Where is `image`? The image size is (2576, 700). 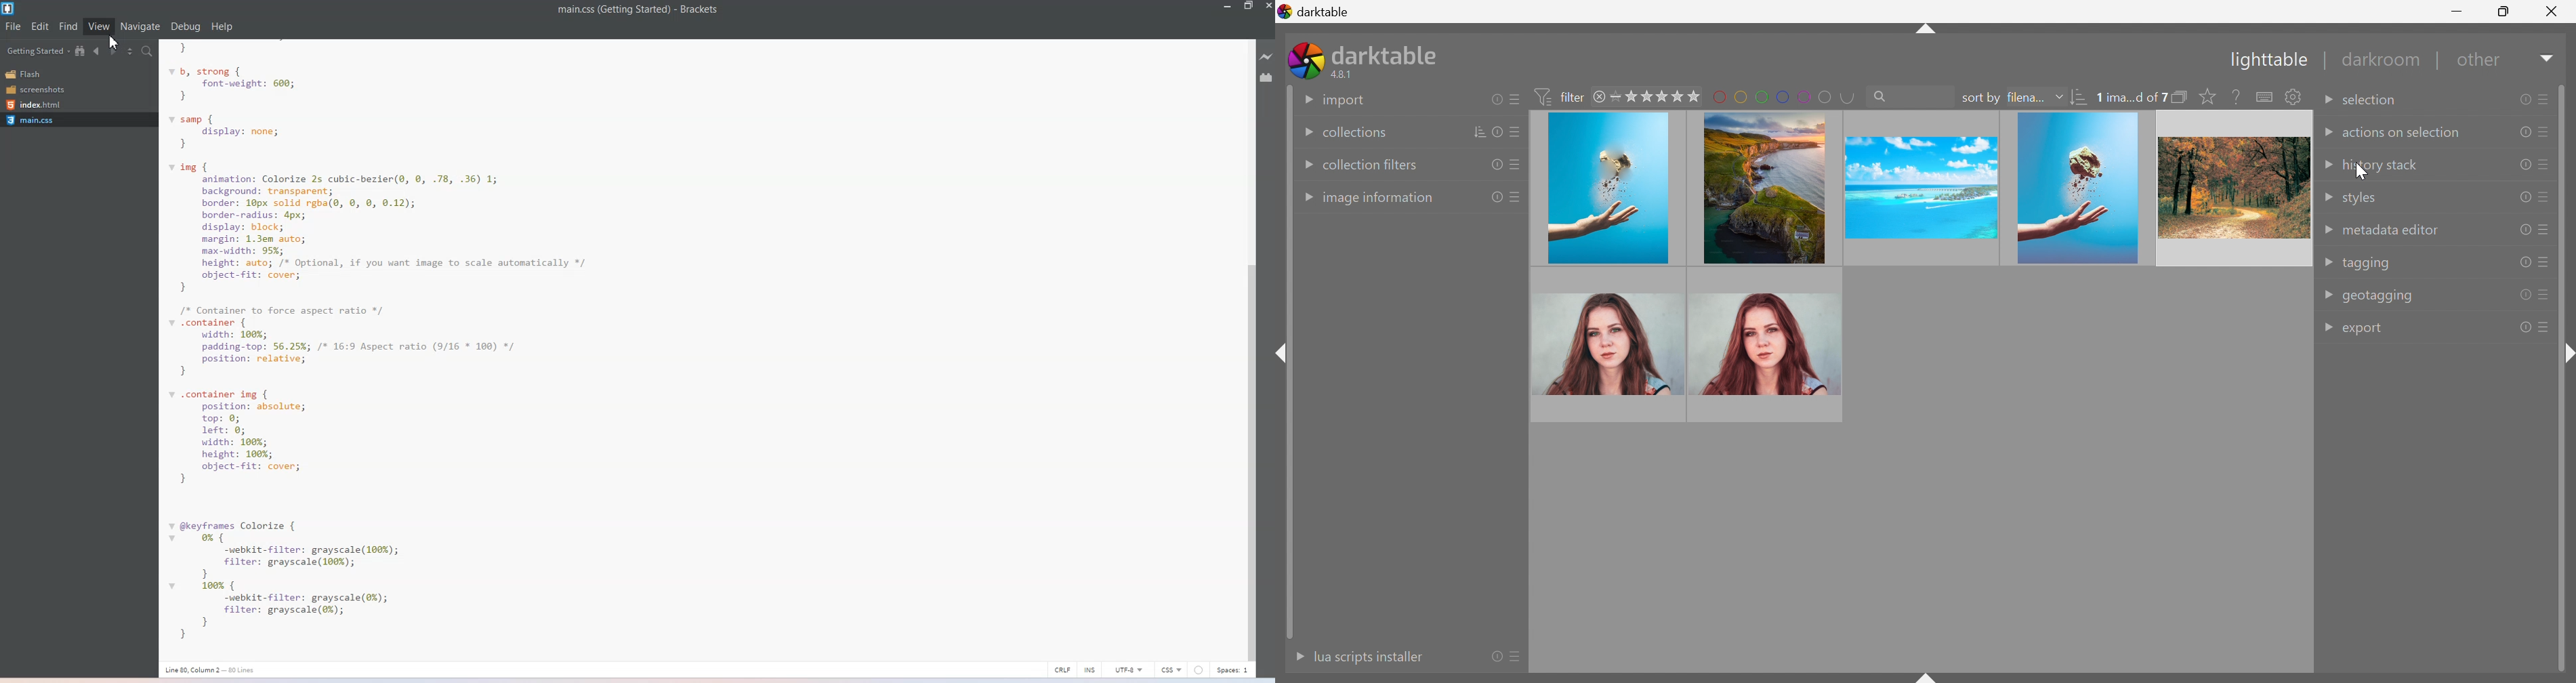 image is located at coordinates (2078, 188).